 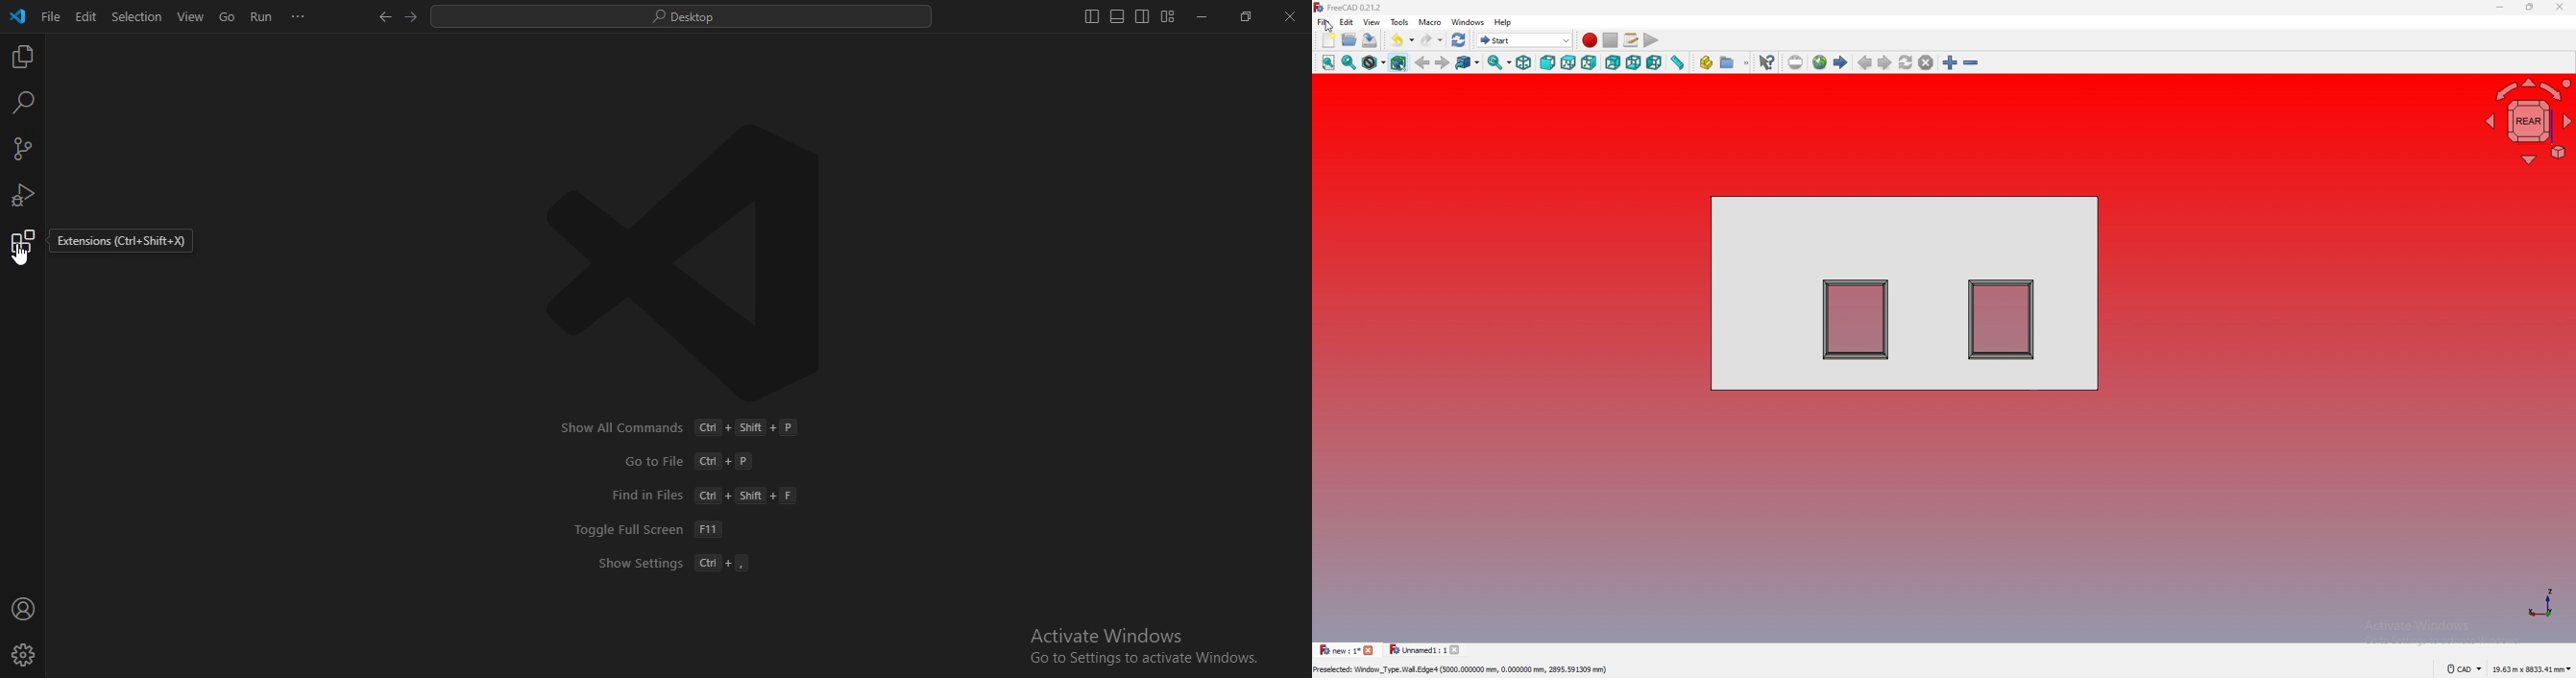 I want to click on file, so click(x=1325, y=22).